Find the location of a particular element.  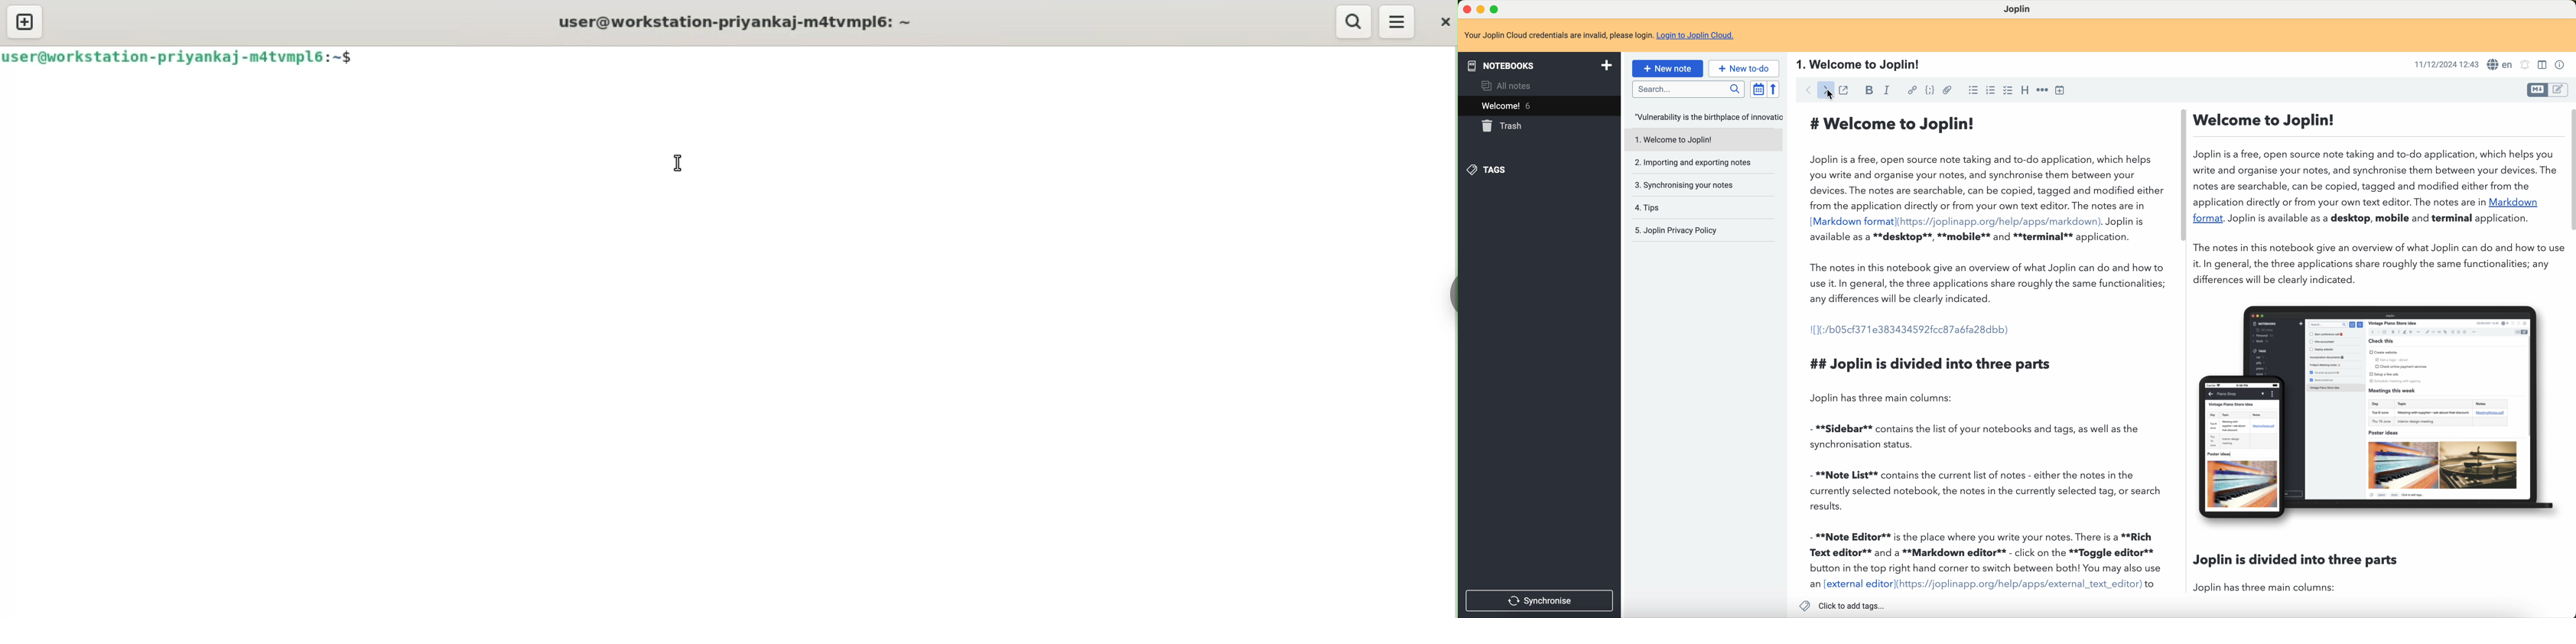

## Joplin is divided into three parts is located at coordinates (1932, 361).